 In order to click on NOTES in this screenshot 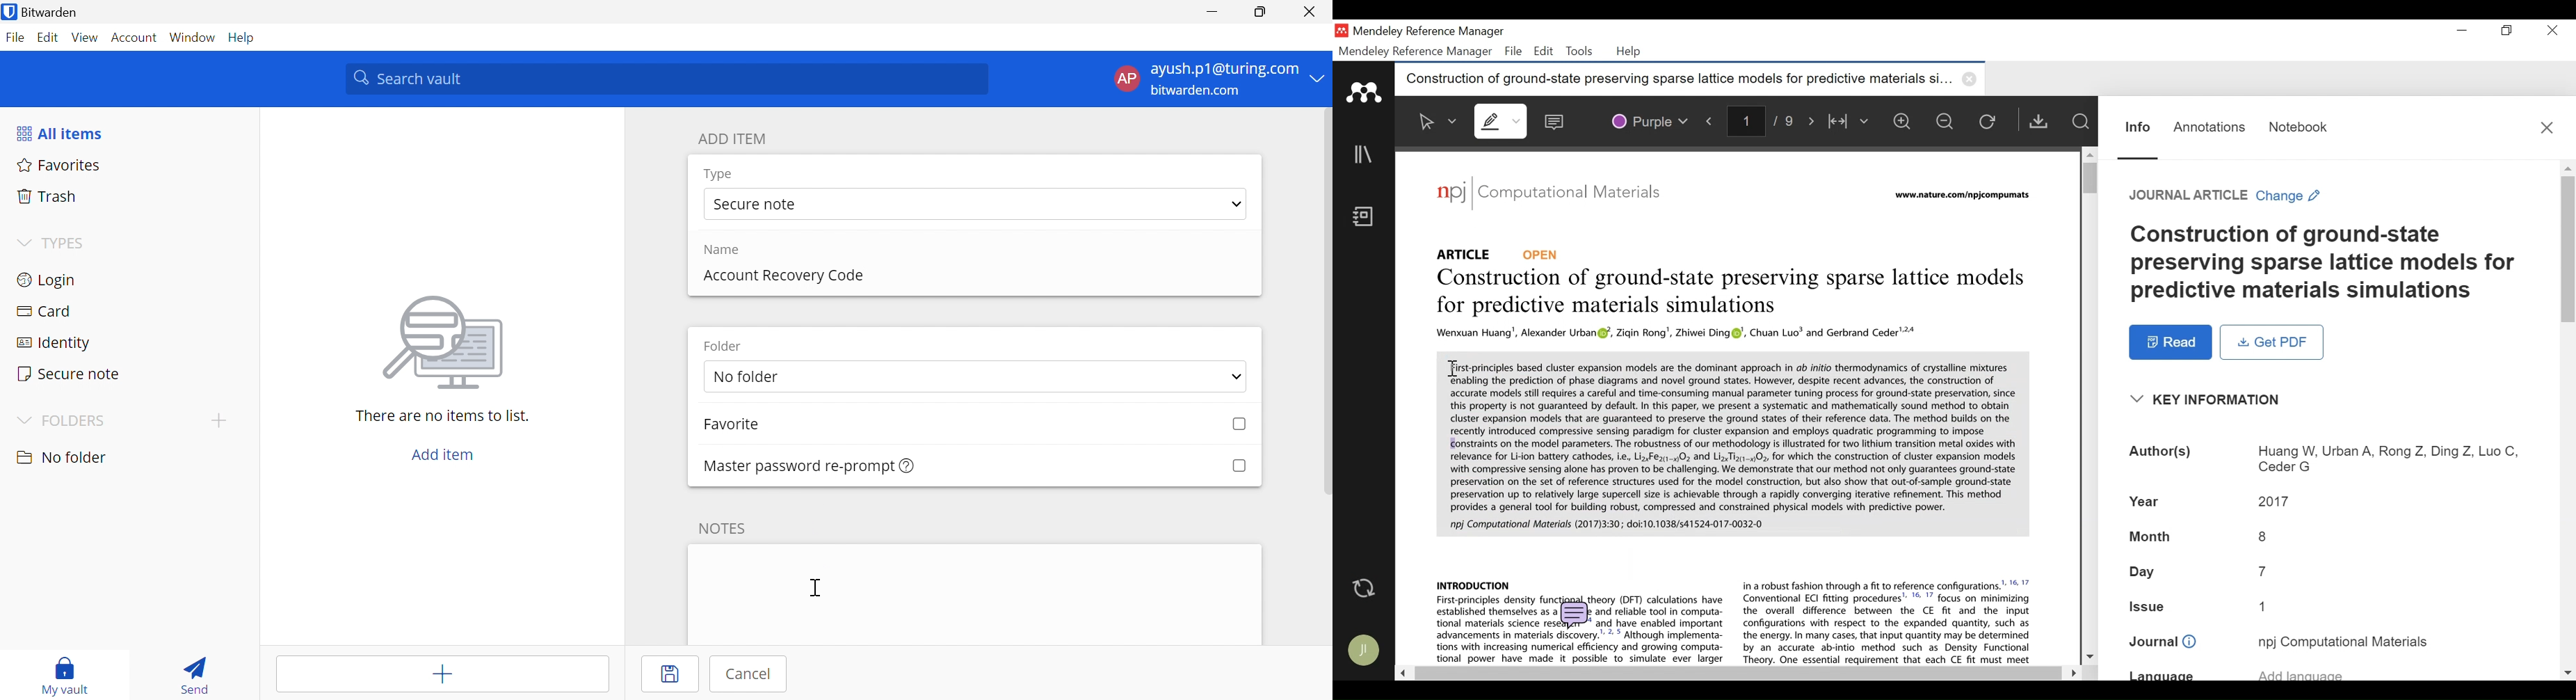, I will do `click(727, 527)`.